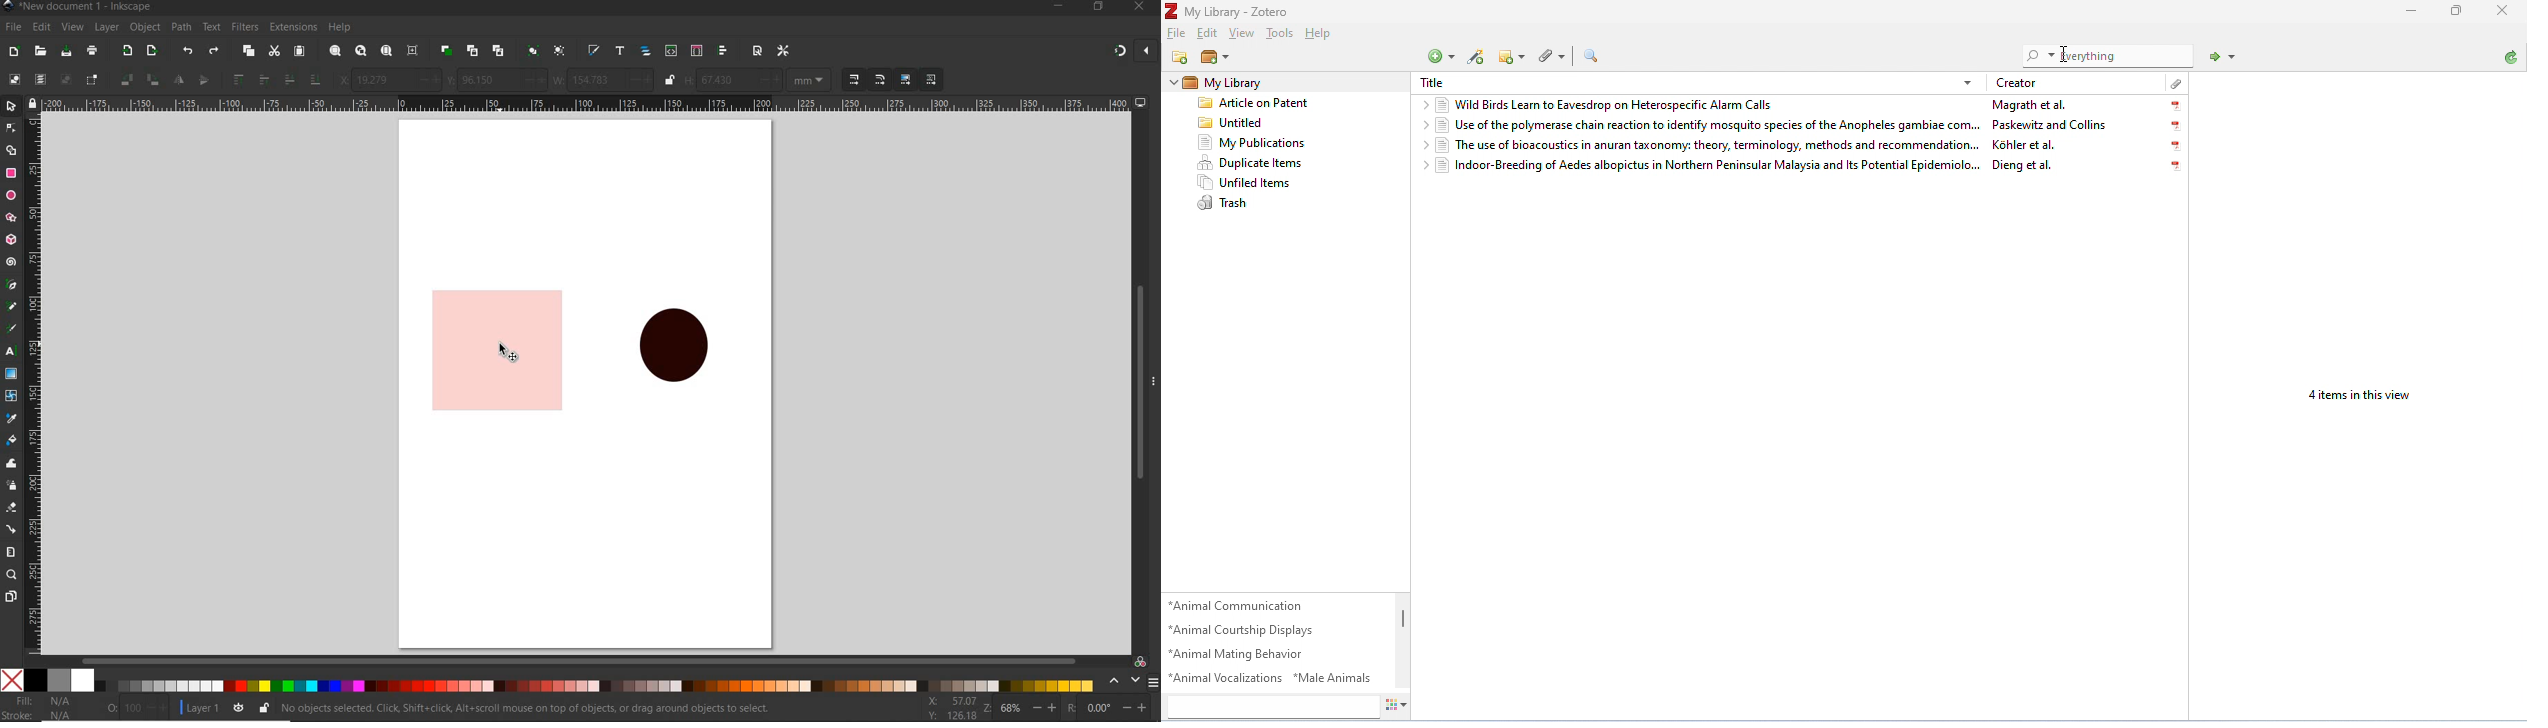  Describe the element at coordinates (784, 51) in the screenshot. I see `open preferances` at that location.